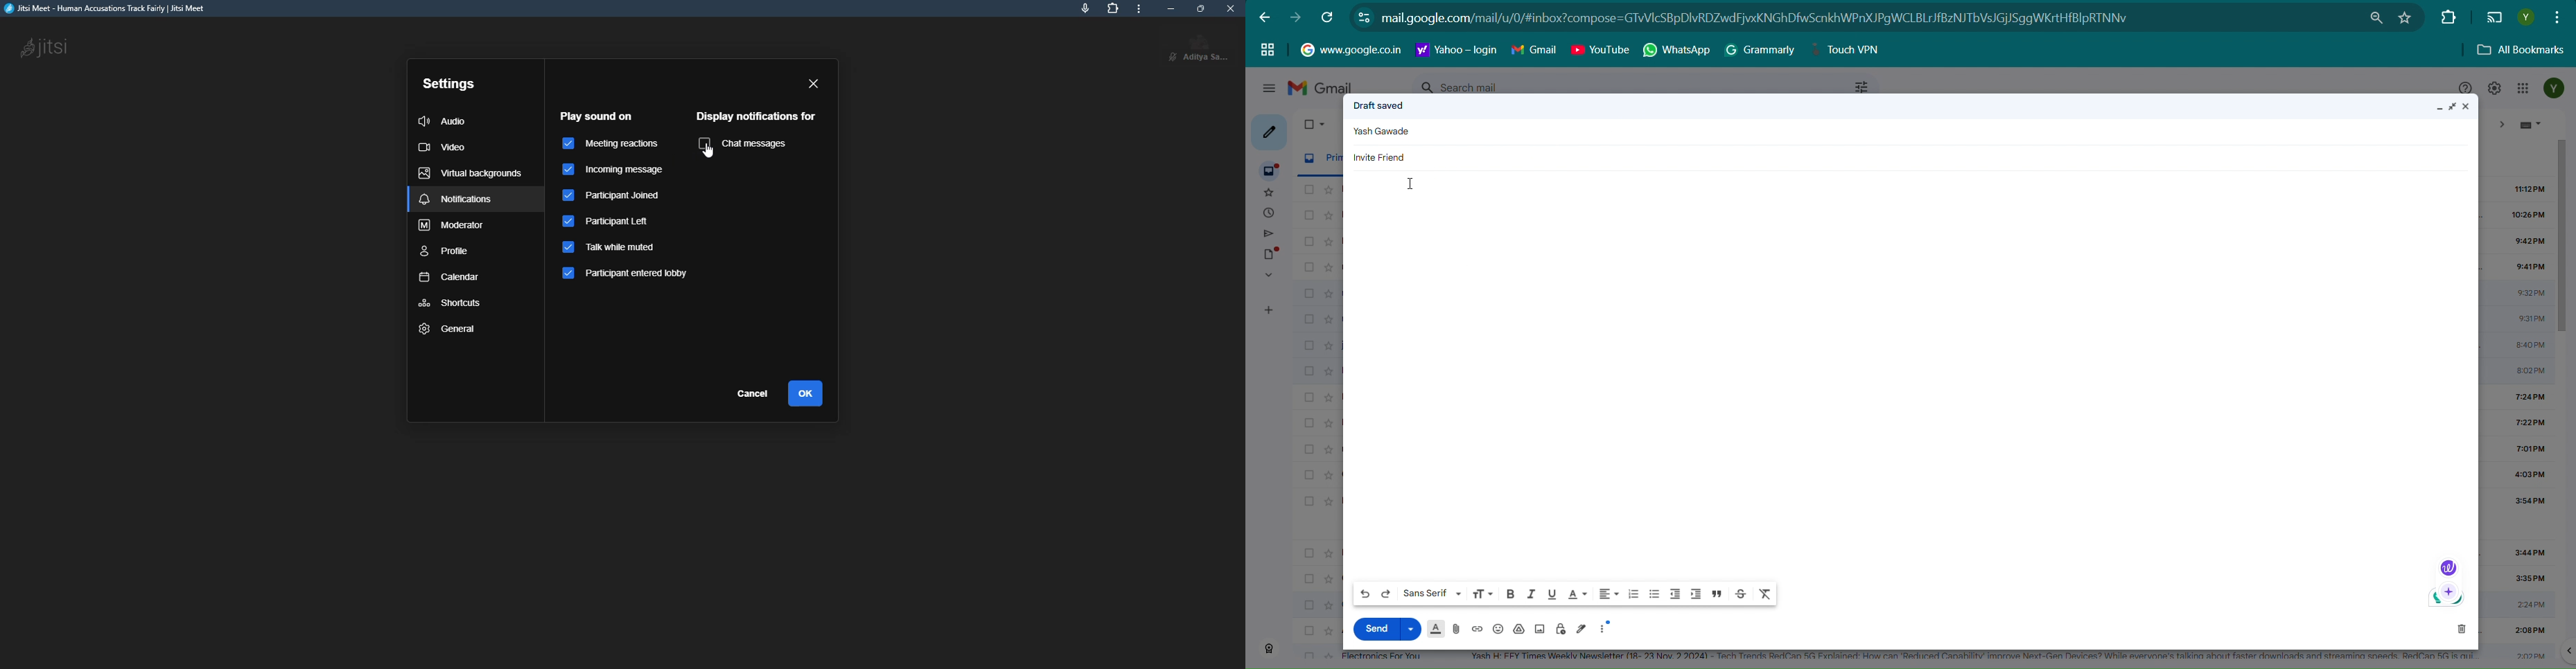 This screenshot has height=672, width=2576. I want to click on Italic, so click(1530, 593).